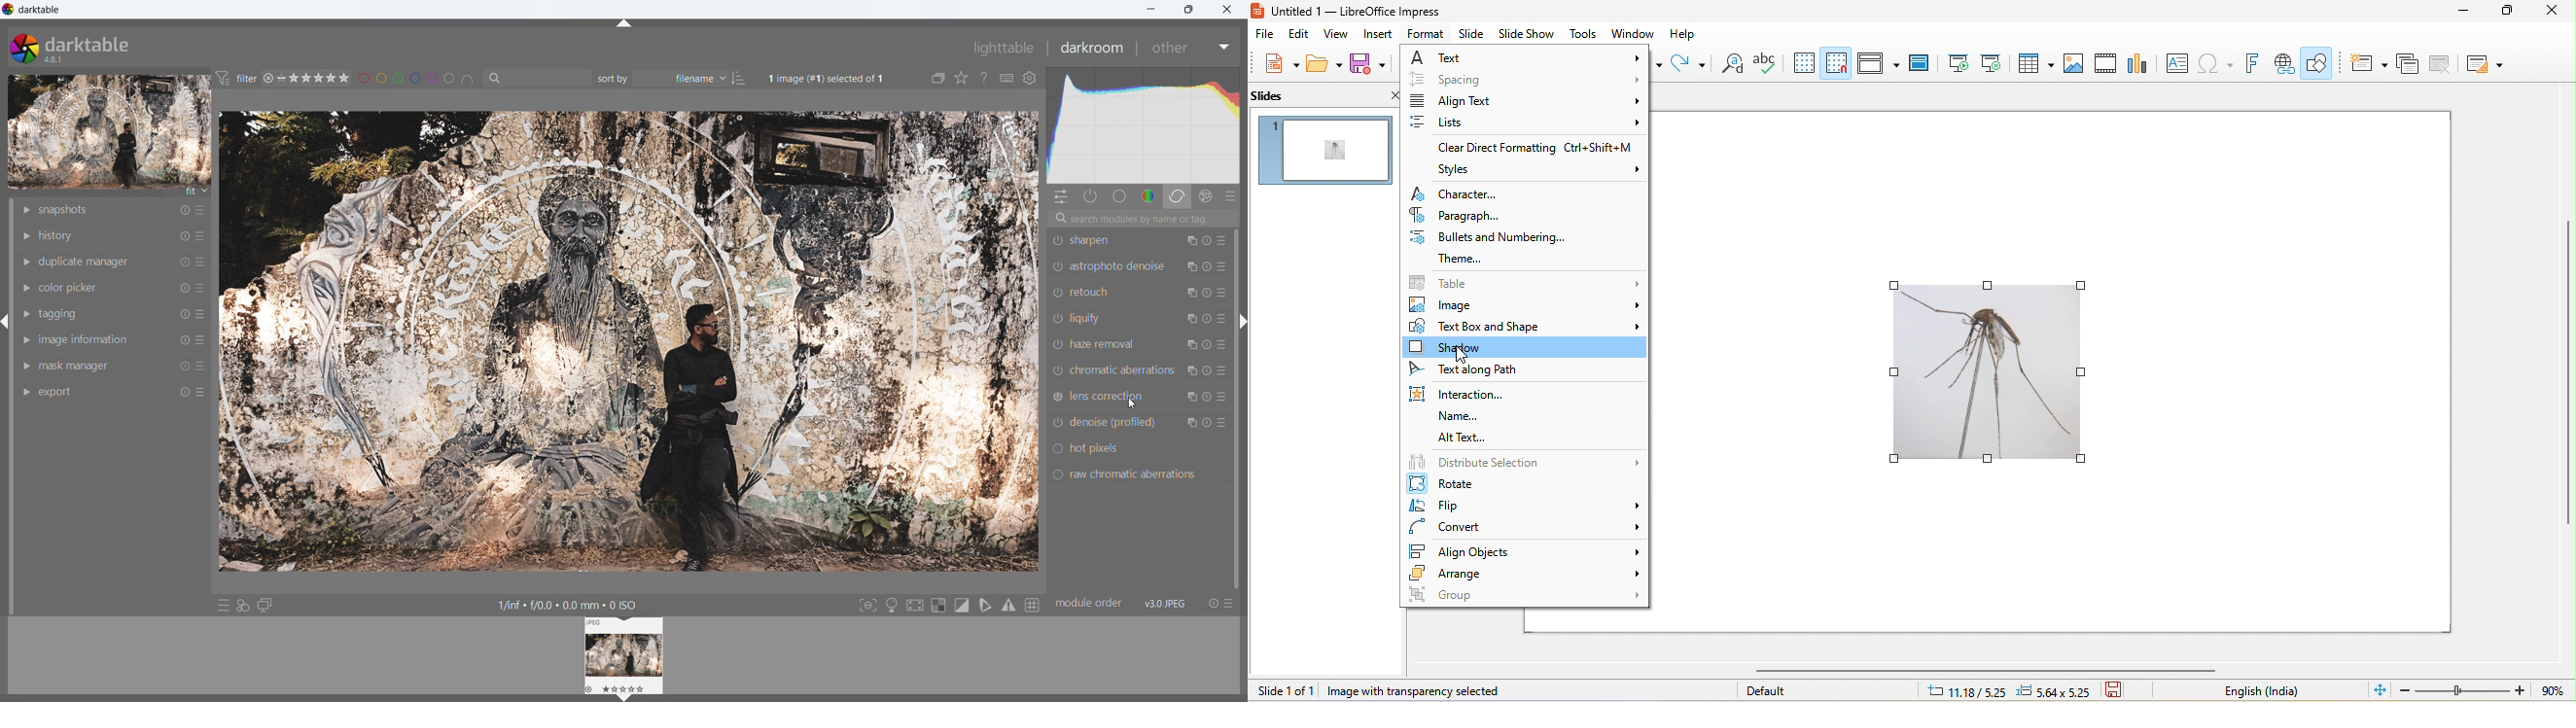 The image size is (2576, 728). Describe the element at coordinates (939, 78) in the screenshot. I see `collapse grouped images` at that location.